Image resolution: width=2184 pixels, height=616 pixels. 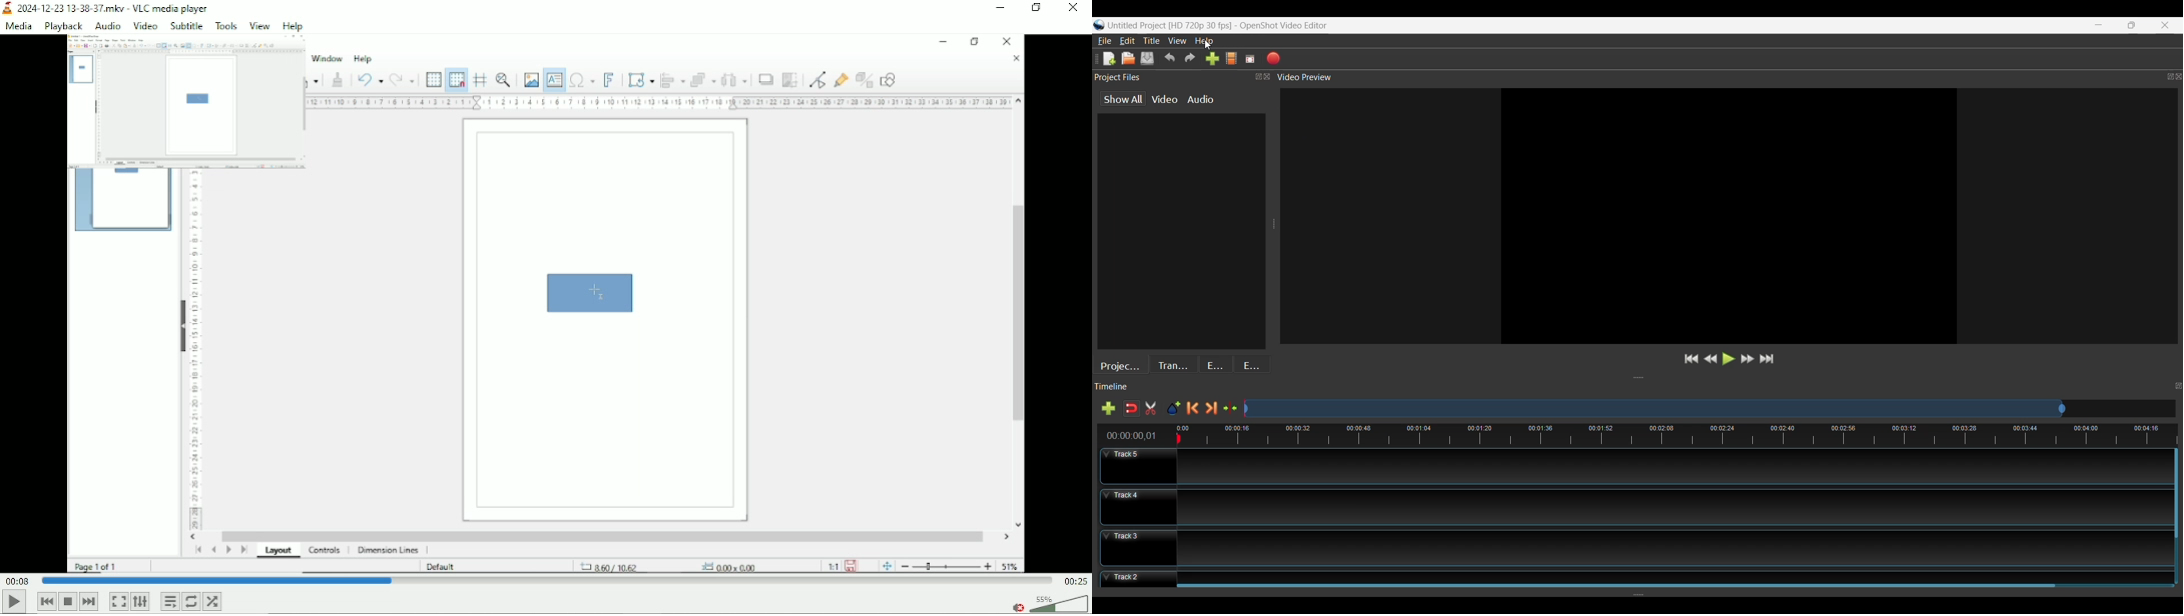 I want to click on Next, so click(x=89, y=602).